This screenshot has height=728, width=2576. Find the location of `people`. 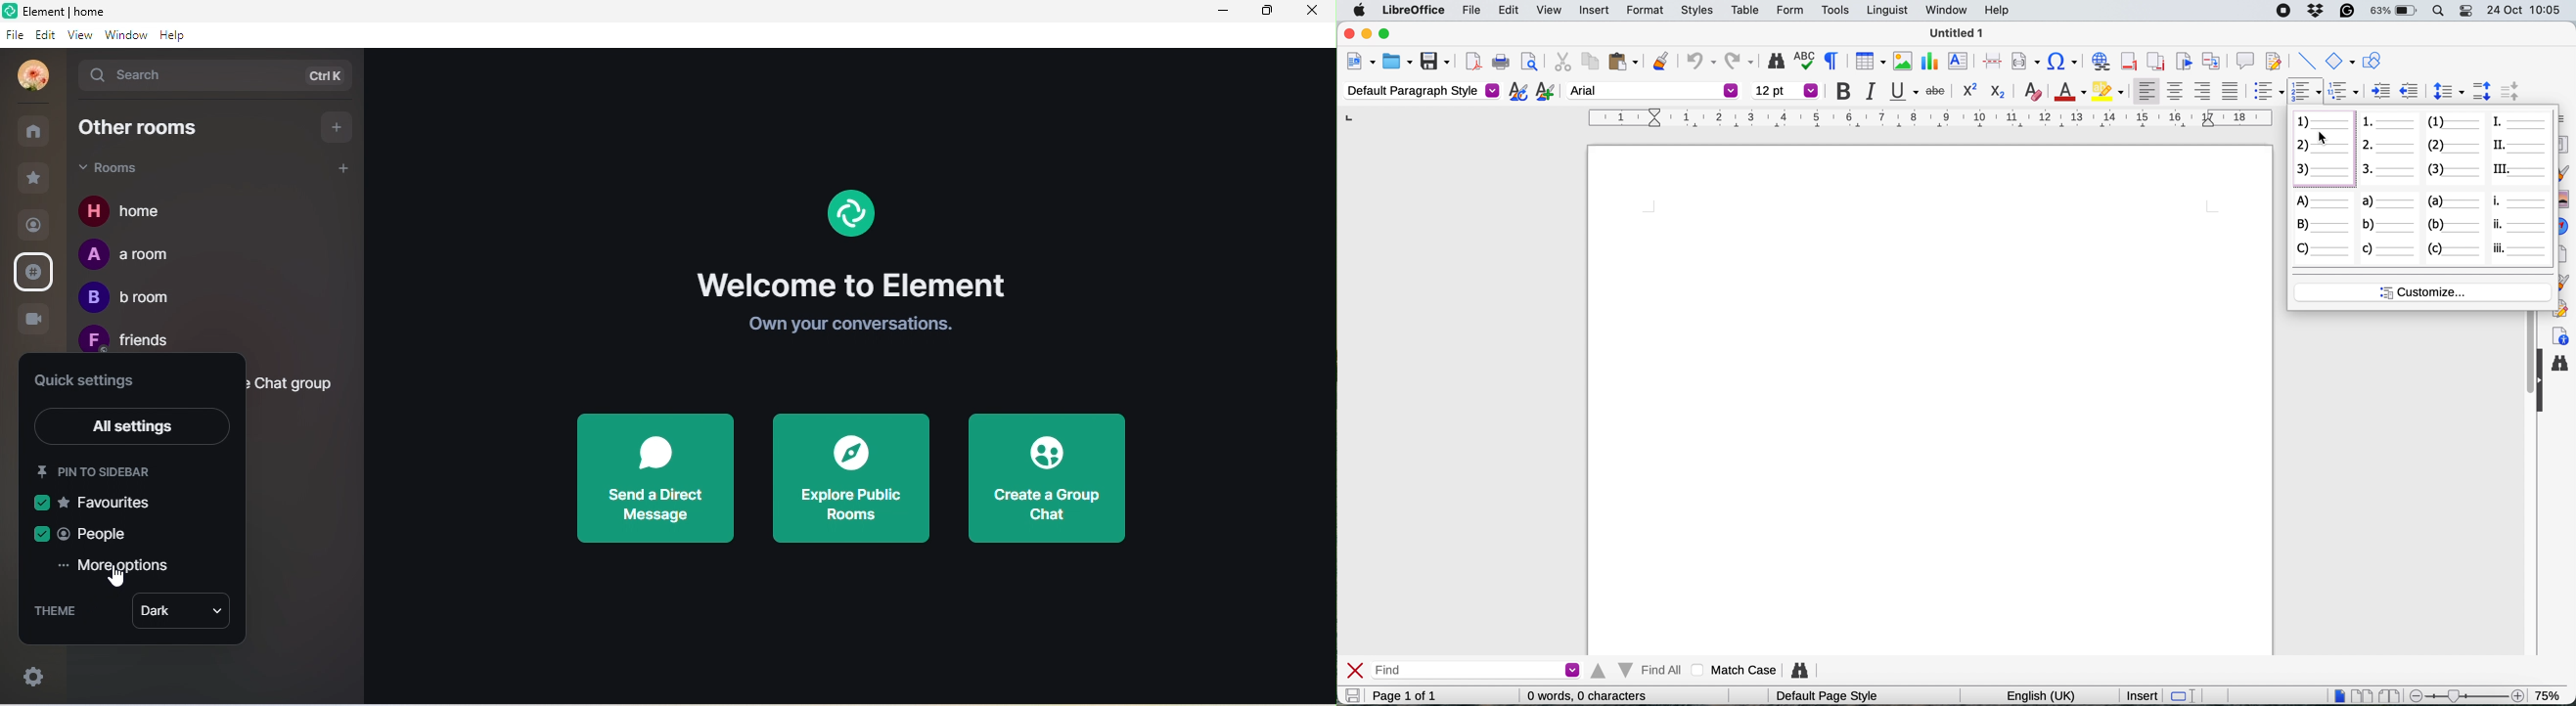

people is located at coordinates (33, 227).